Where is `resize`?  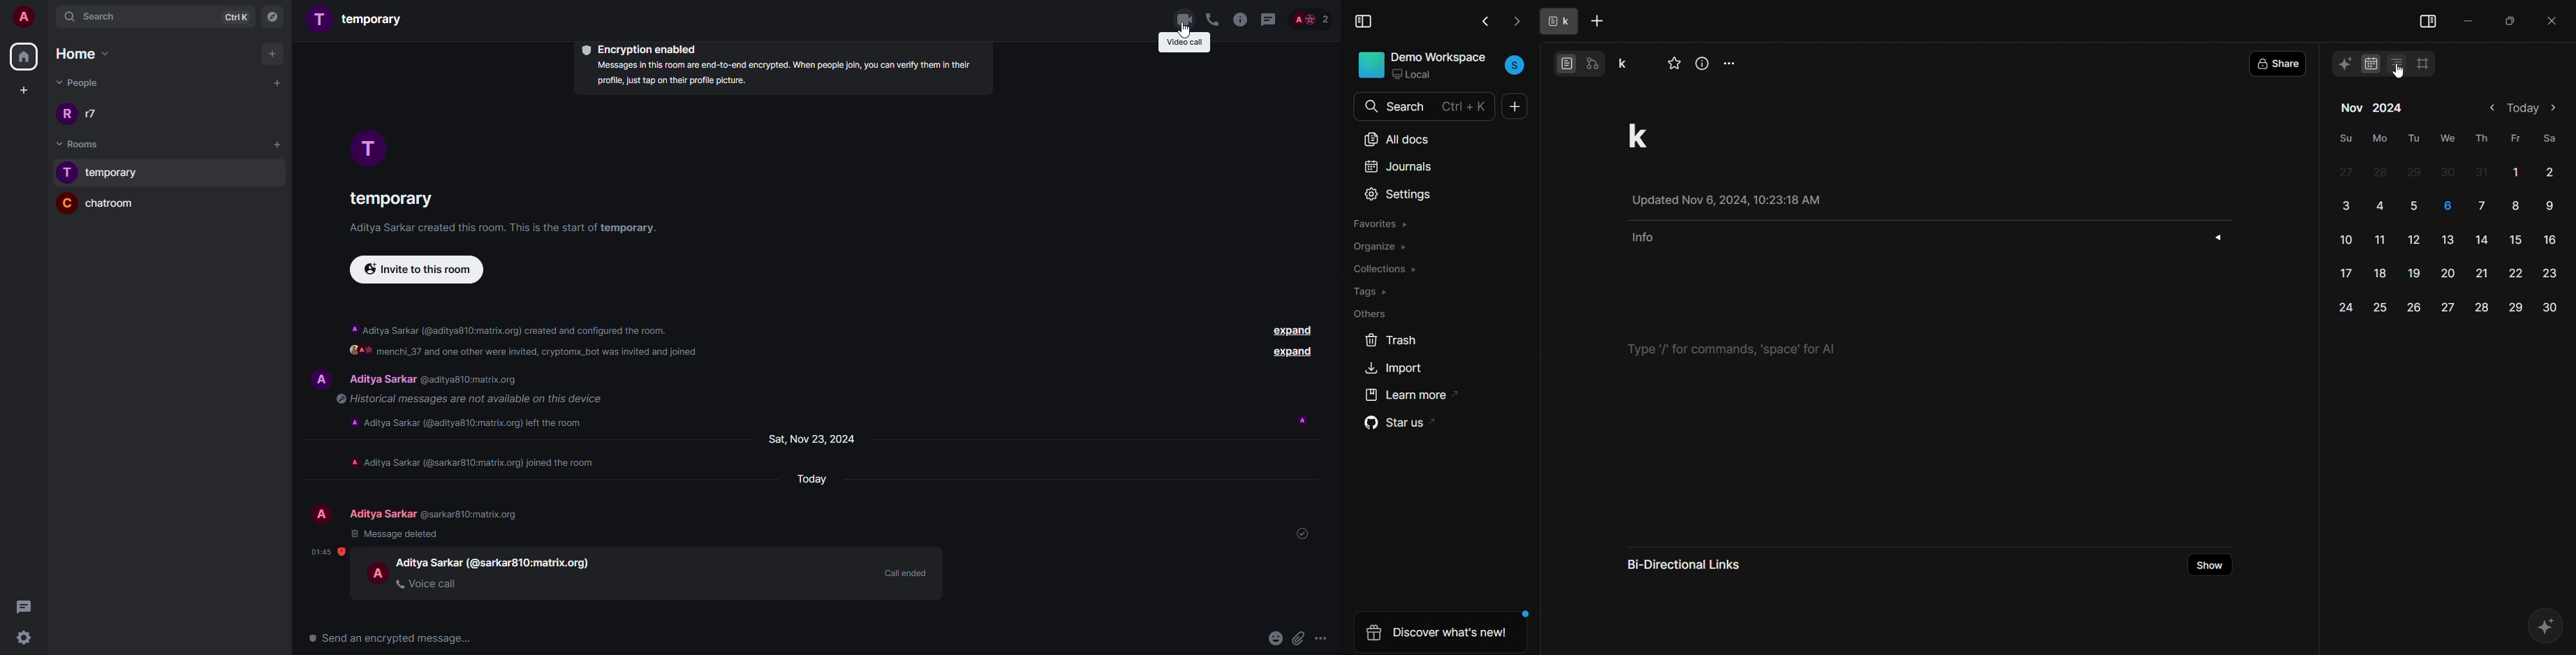 resize is located at coordinates (2510, 19).